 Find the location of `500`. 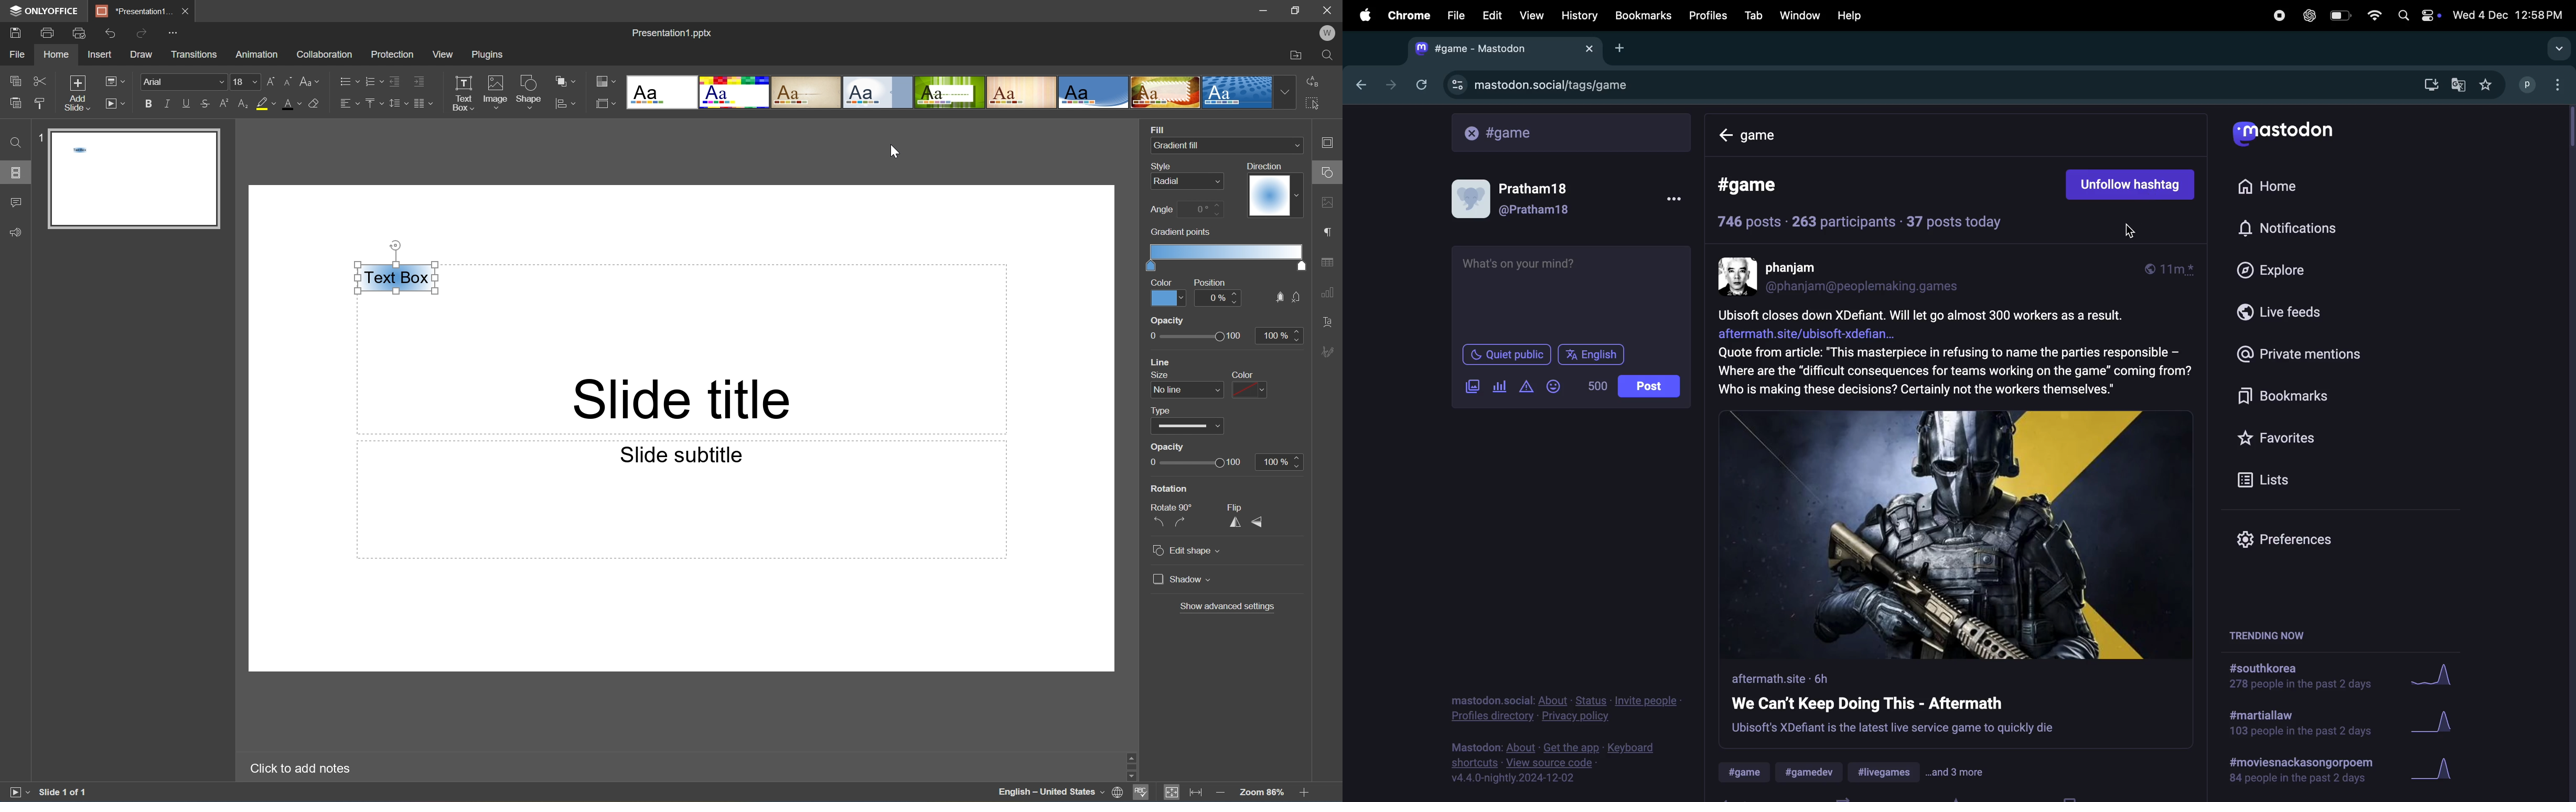

500 is located at coordinates (1596, 387).